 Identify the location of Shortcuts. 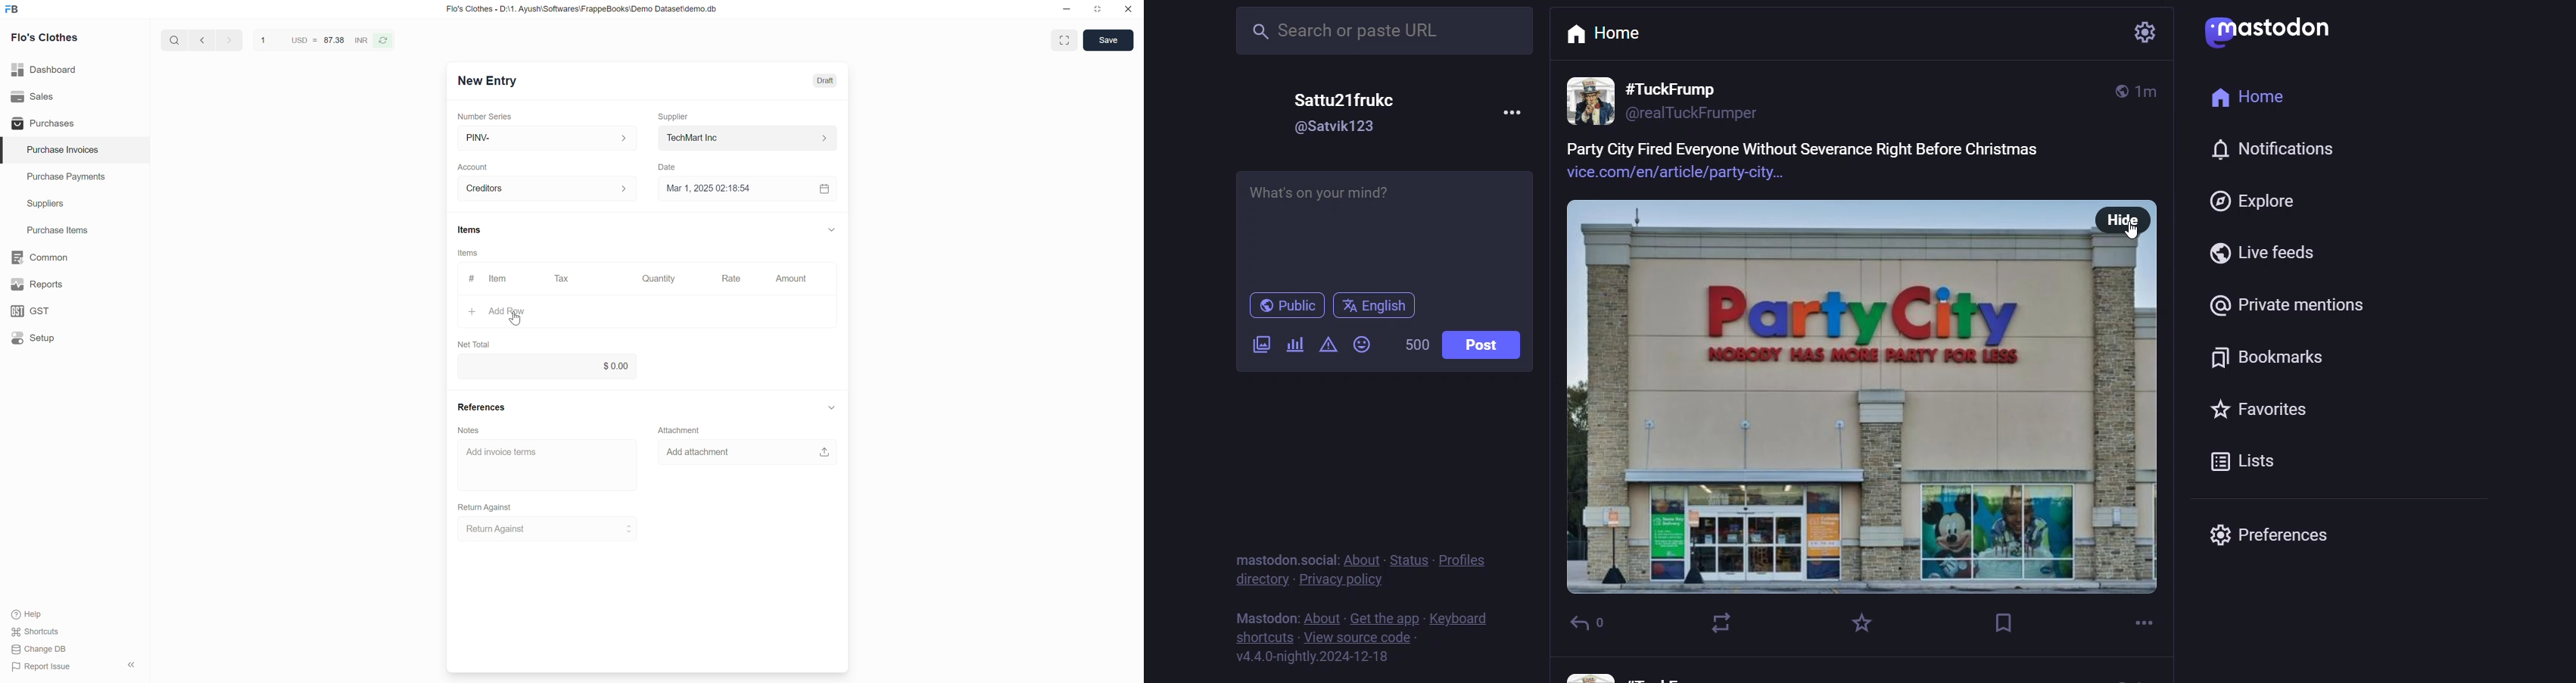
(35, 632).